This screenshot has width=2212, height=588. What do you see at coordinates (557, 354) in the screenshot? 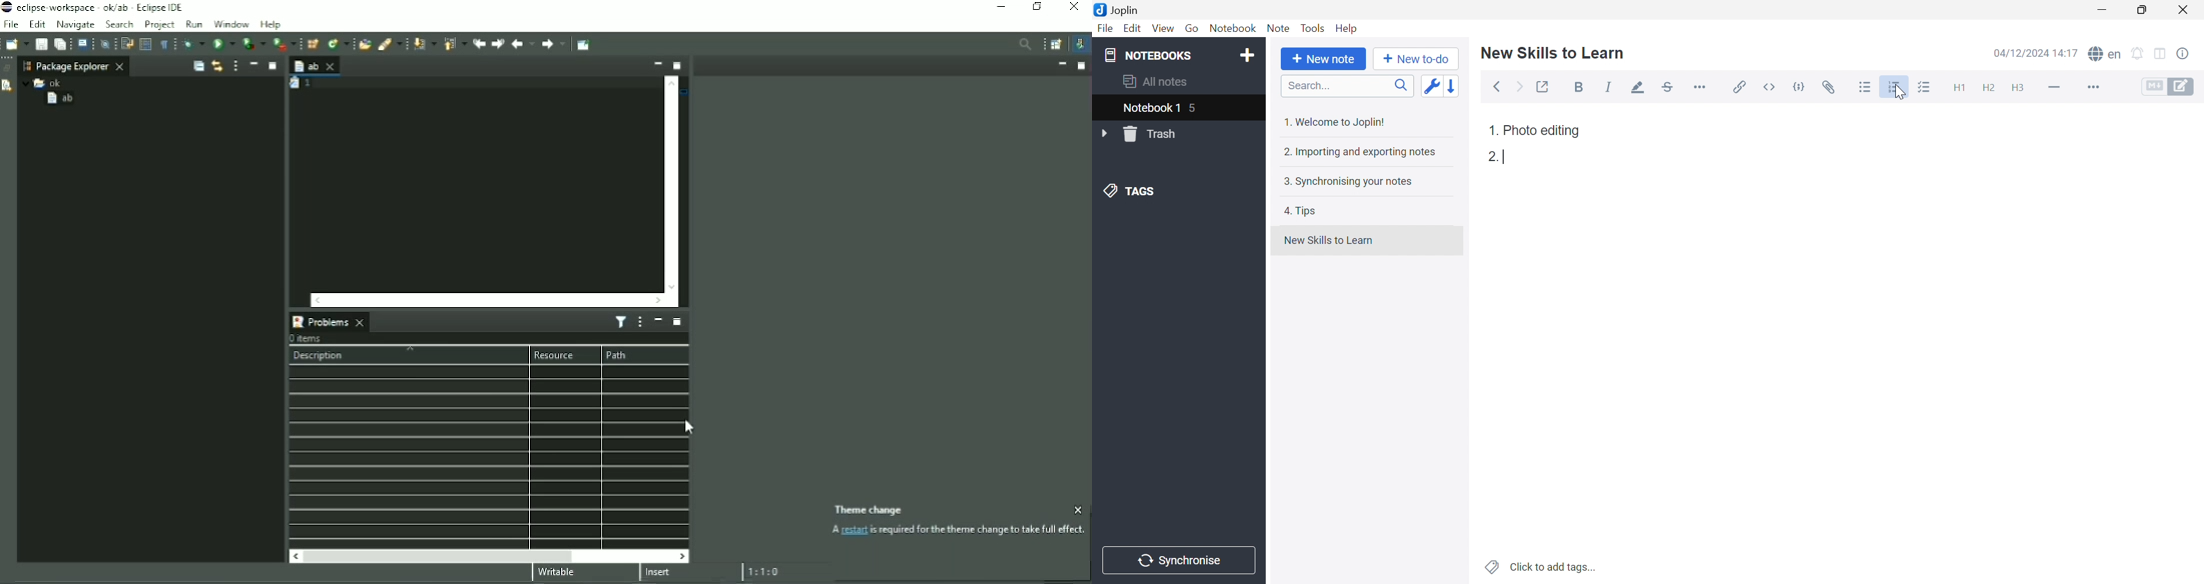
I see `Resource` at bounding box center [557, 354].